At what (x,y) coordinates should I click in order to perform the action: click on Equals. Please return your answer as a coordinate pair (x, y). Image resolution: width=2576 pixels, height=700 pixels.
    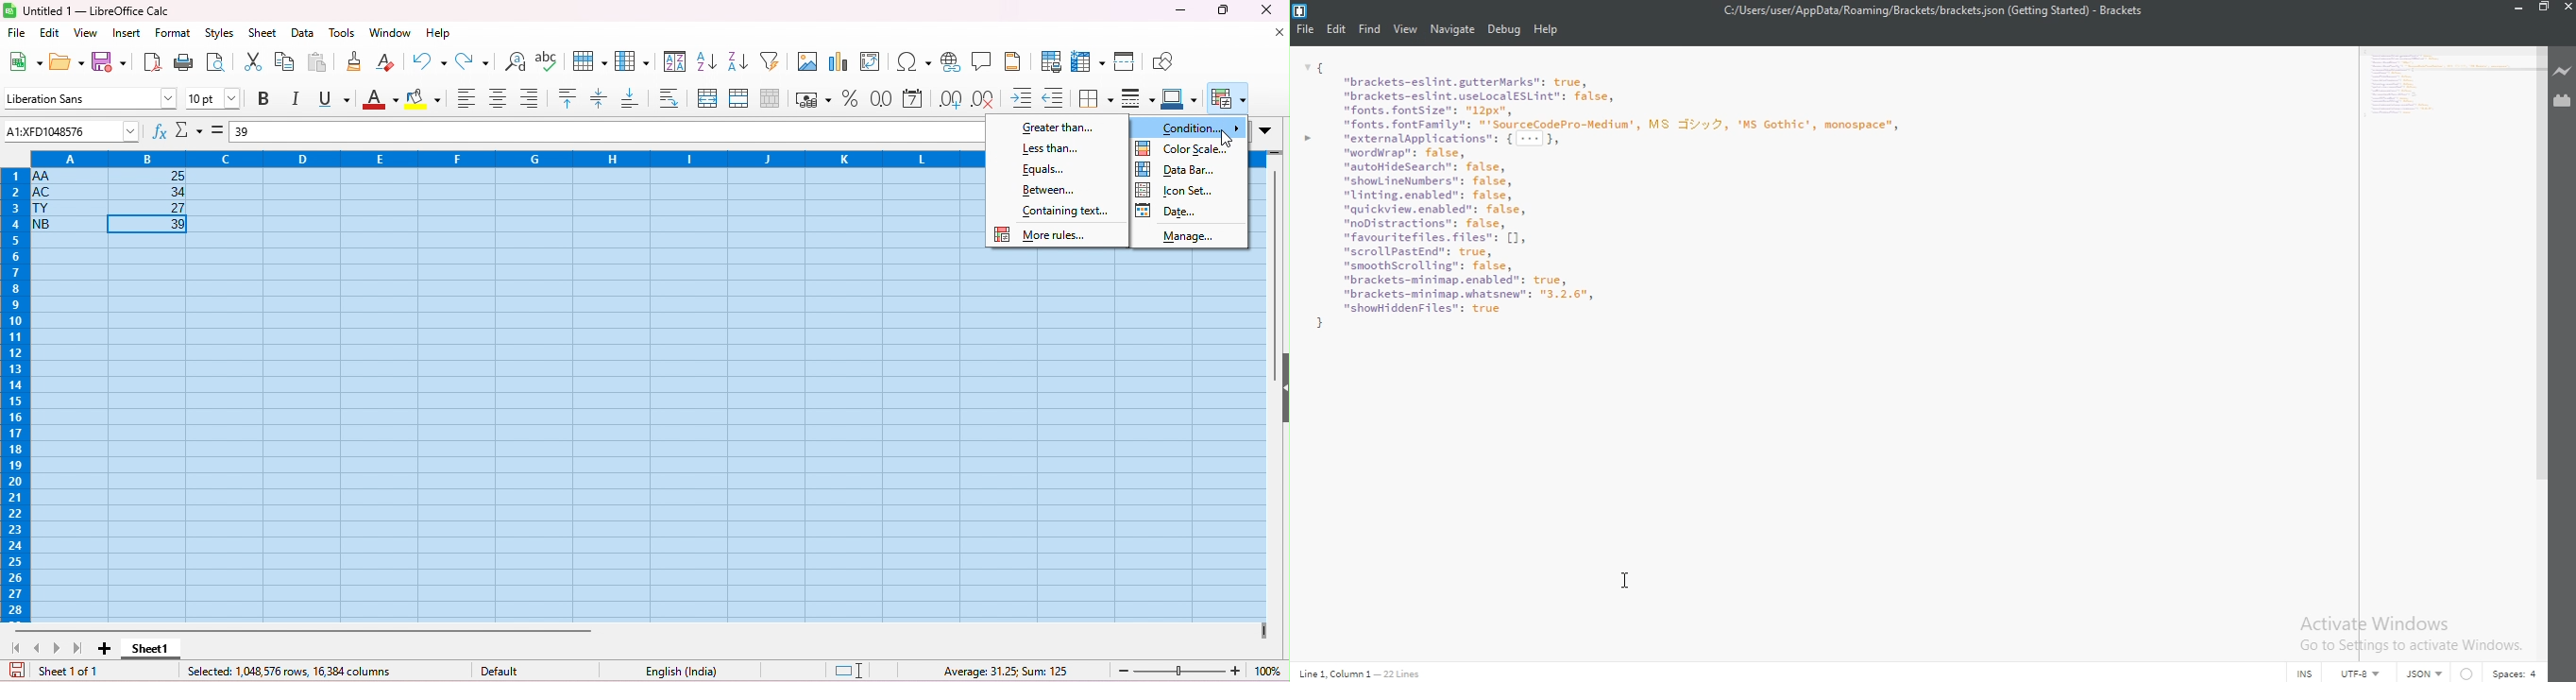
    Looking at the image, I should click on (1044, 169).